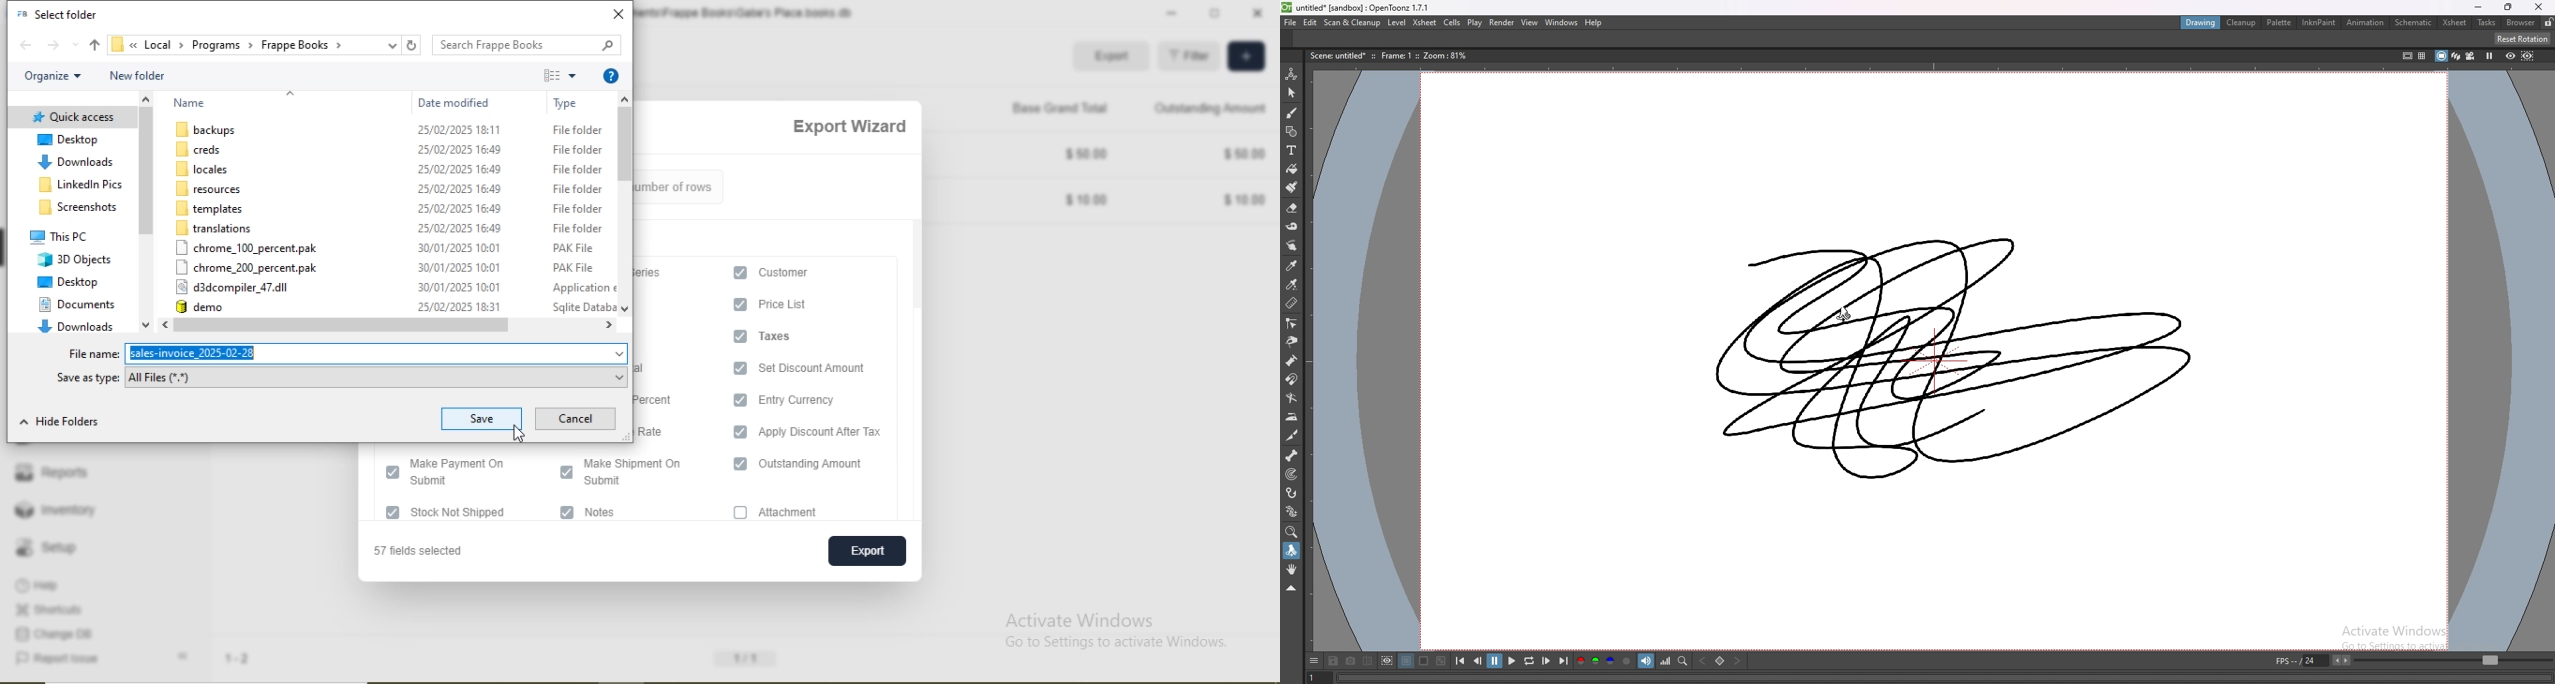  I want to click on checkbox, so click(740, 400).